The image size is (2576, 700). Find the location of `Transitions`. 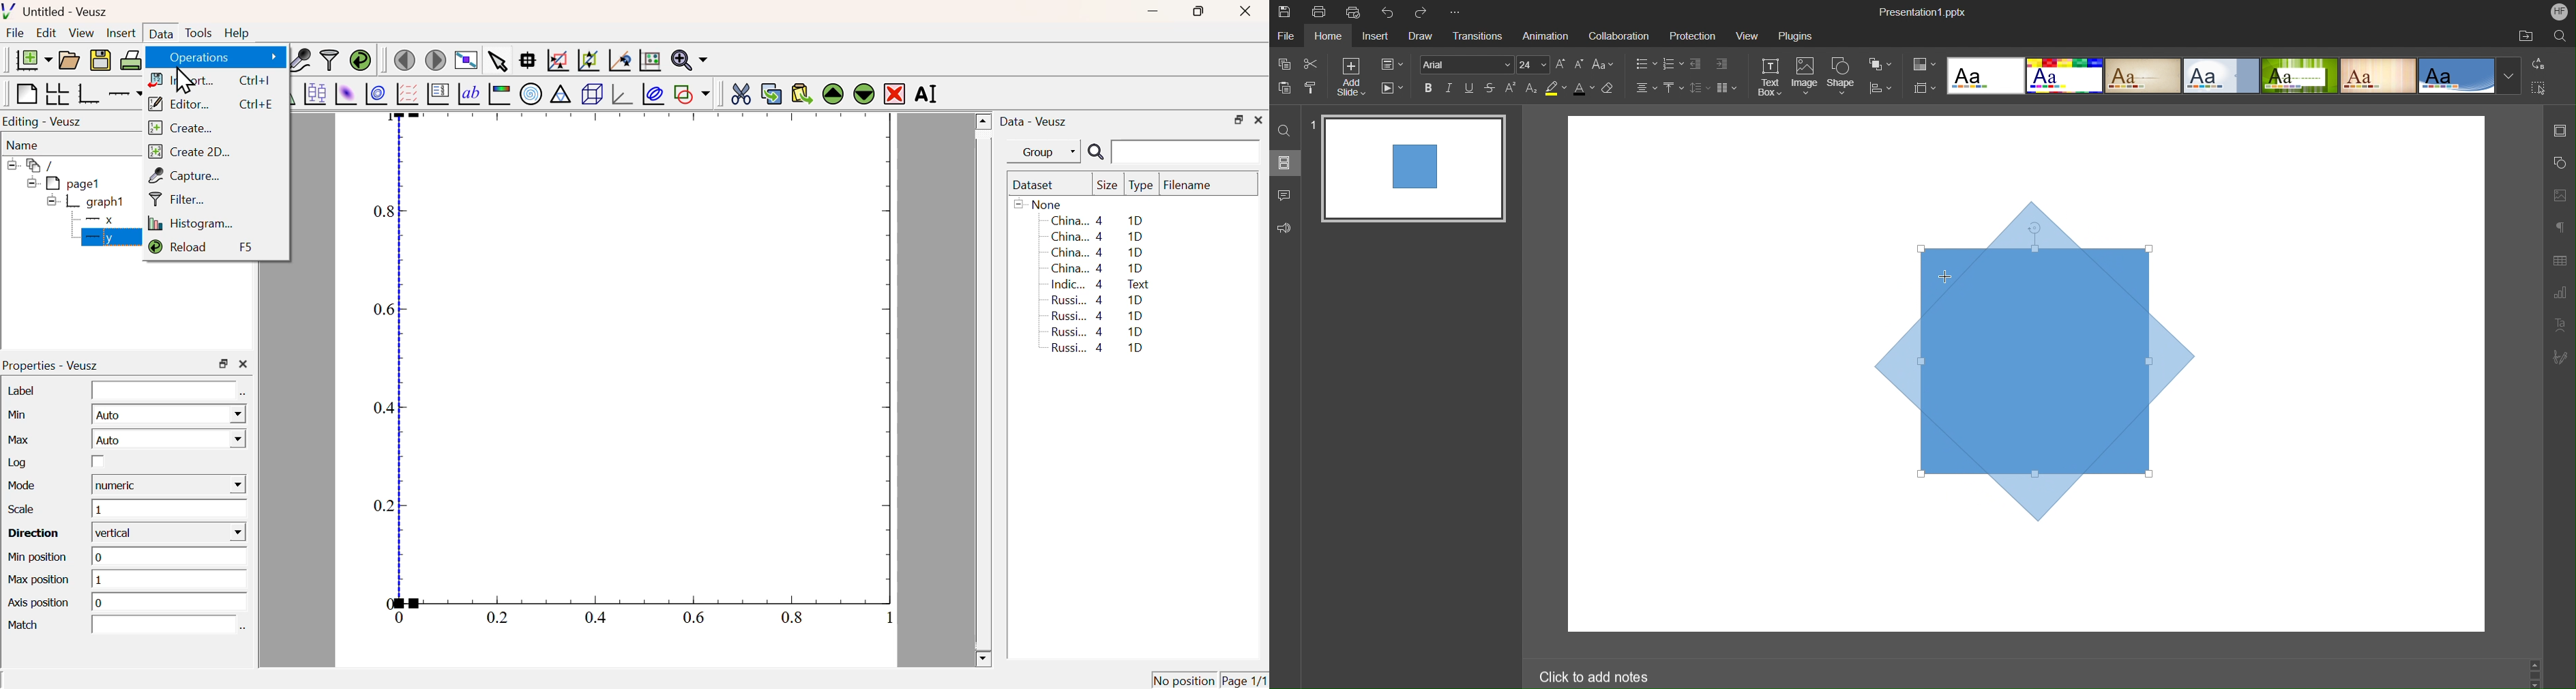

Transitions is located at coordinates (1475, 35).